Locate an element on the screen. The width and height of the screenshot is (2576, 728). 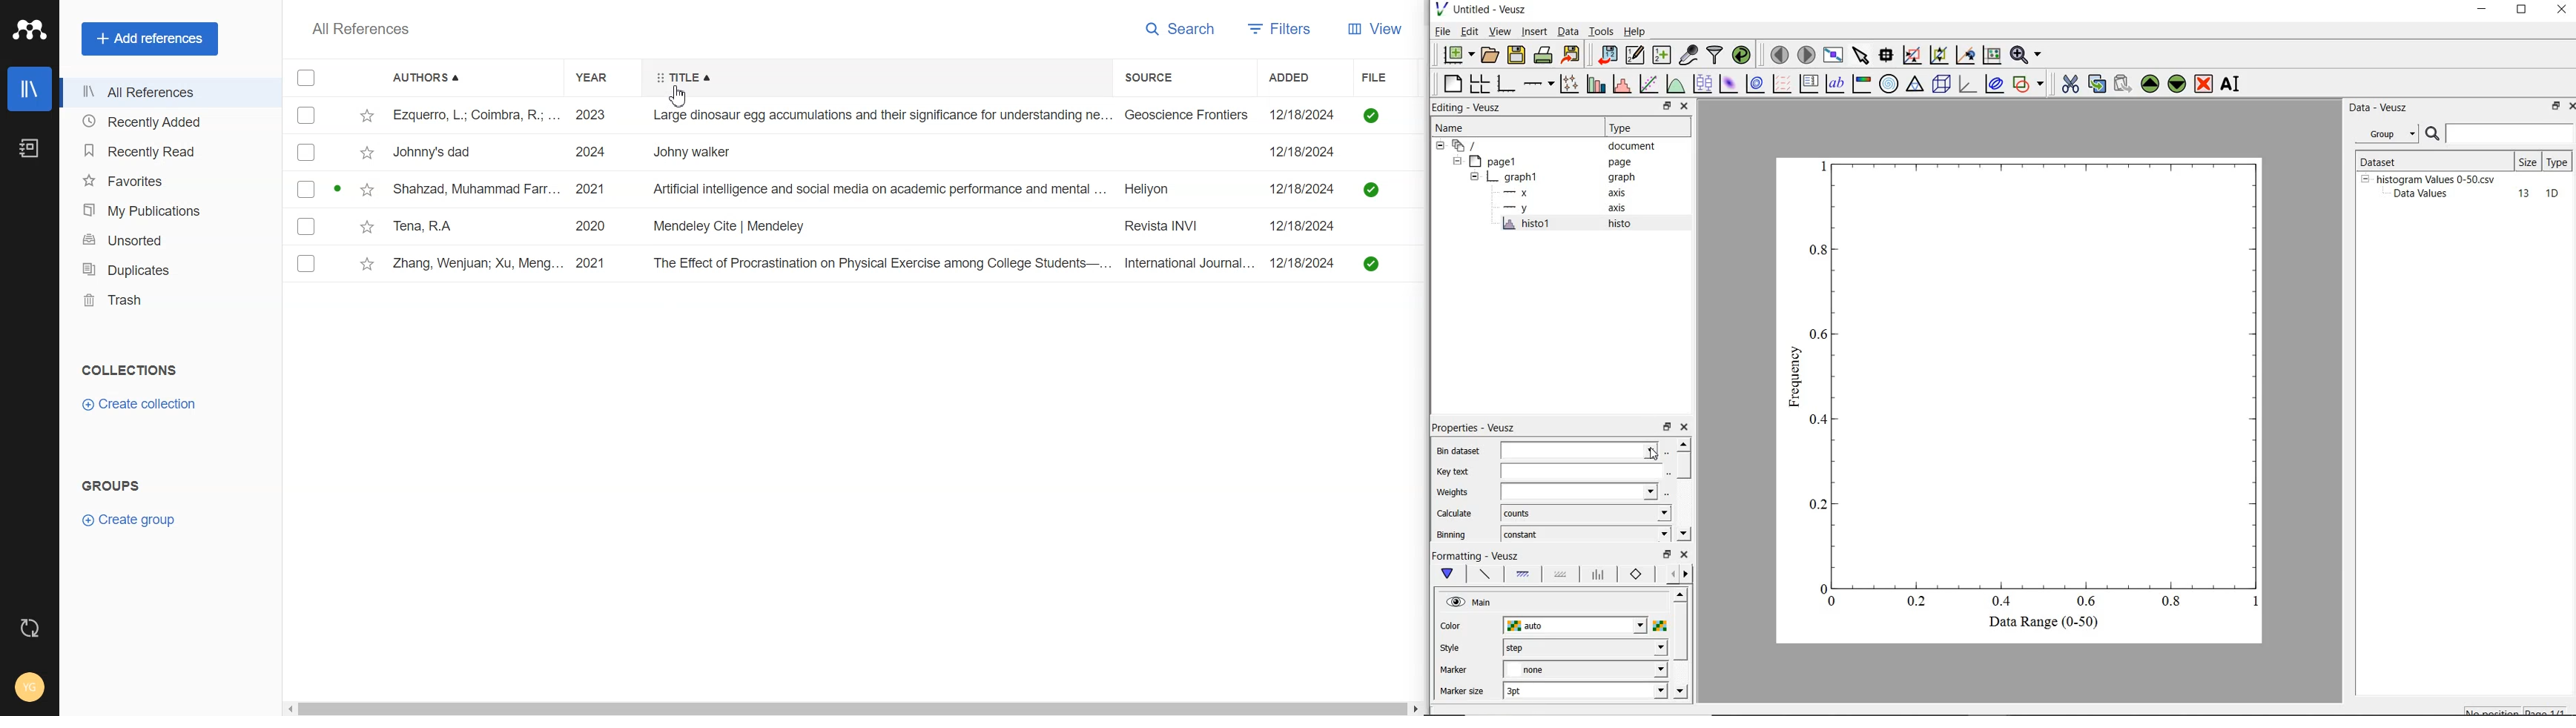
Library is located at coordinates (29, 89).